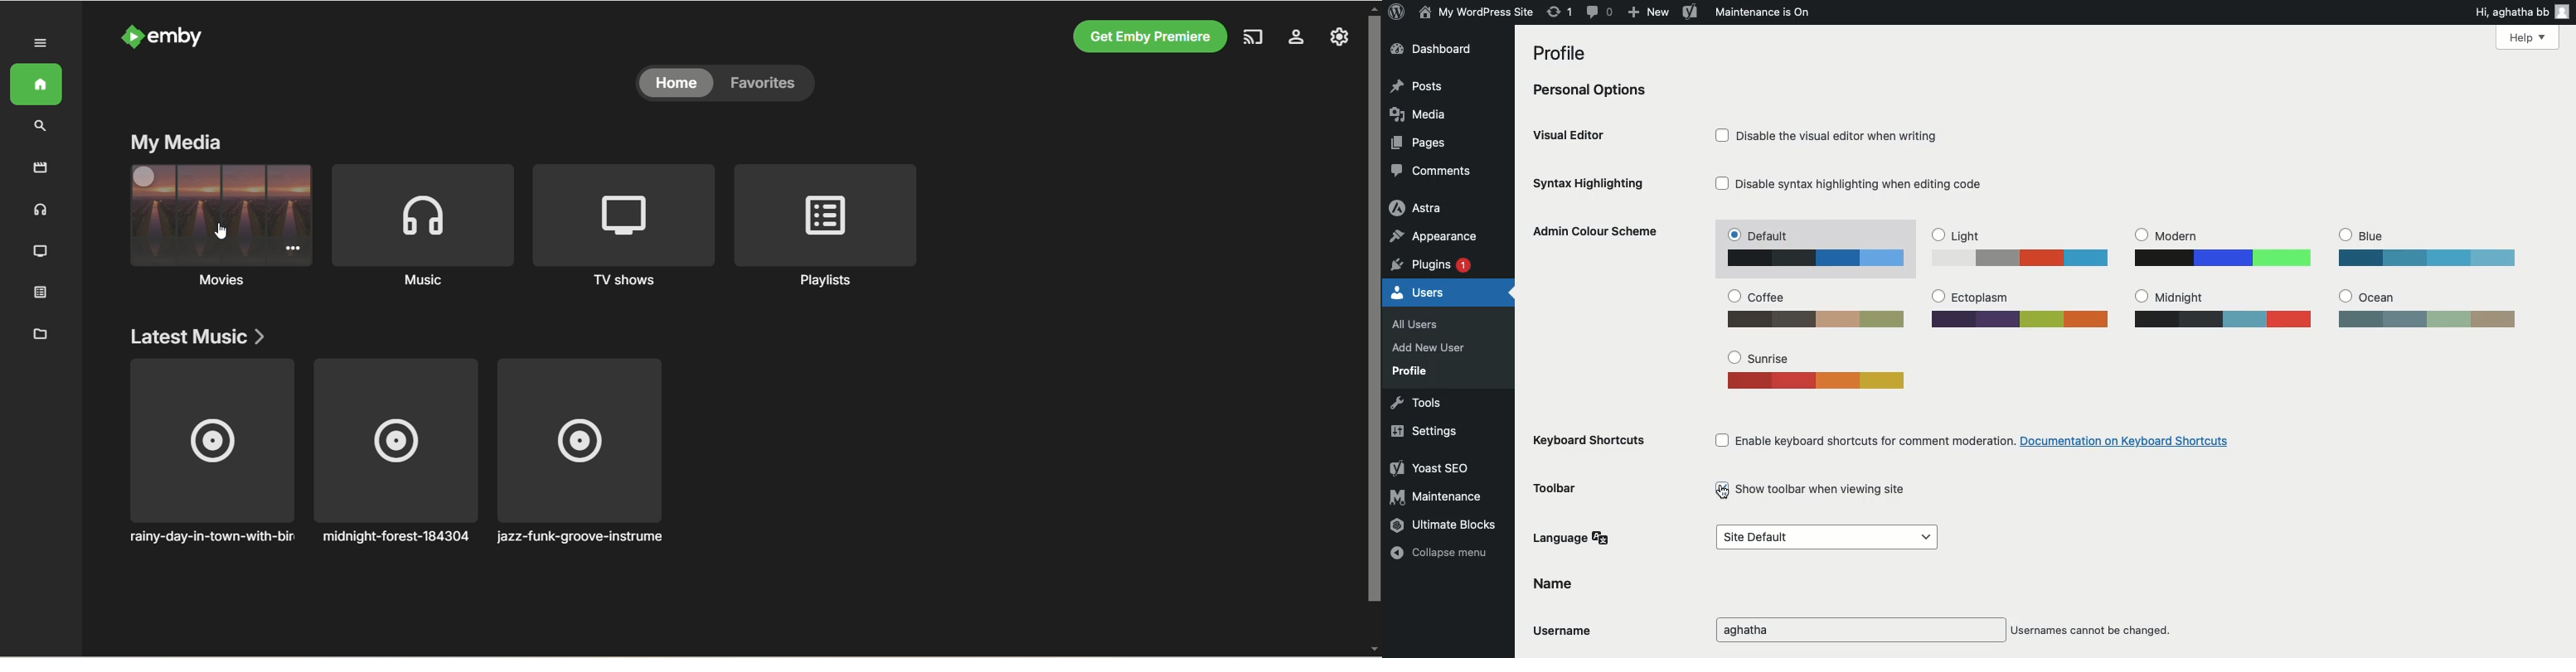 This screenshot has height=672, width=2576. Describe the element at coordinates (1437, 495) in the screenshot. I see `Maintenance` at that location.